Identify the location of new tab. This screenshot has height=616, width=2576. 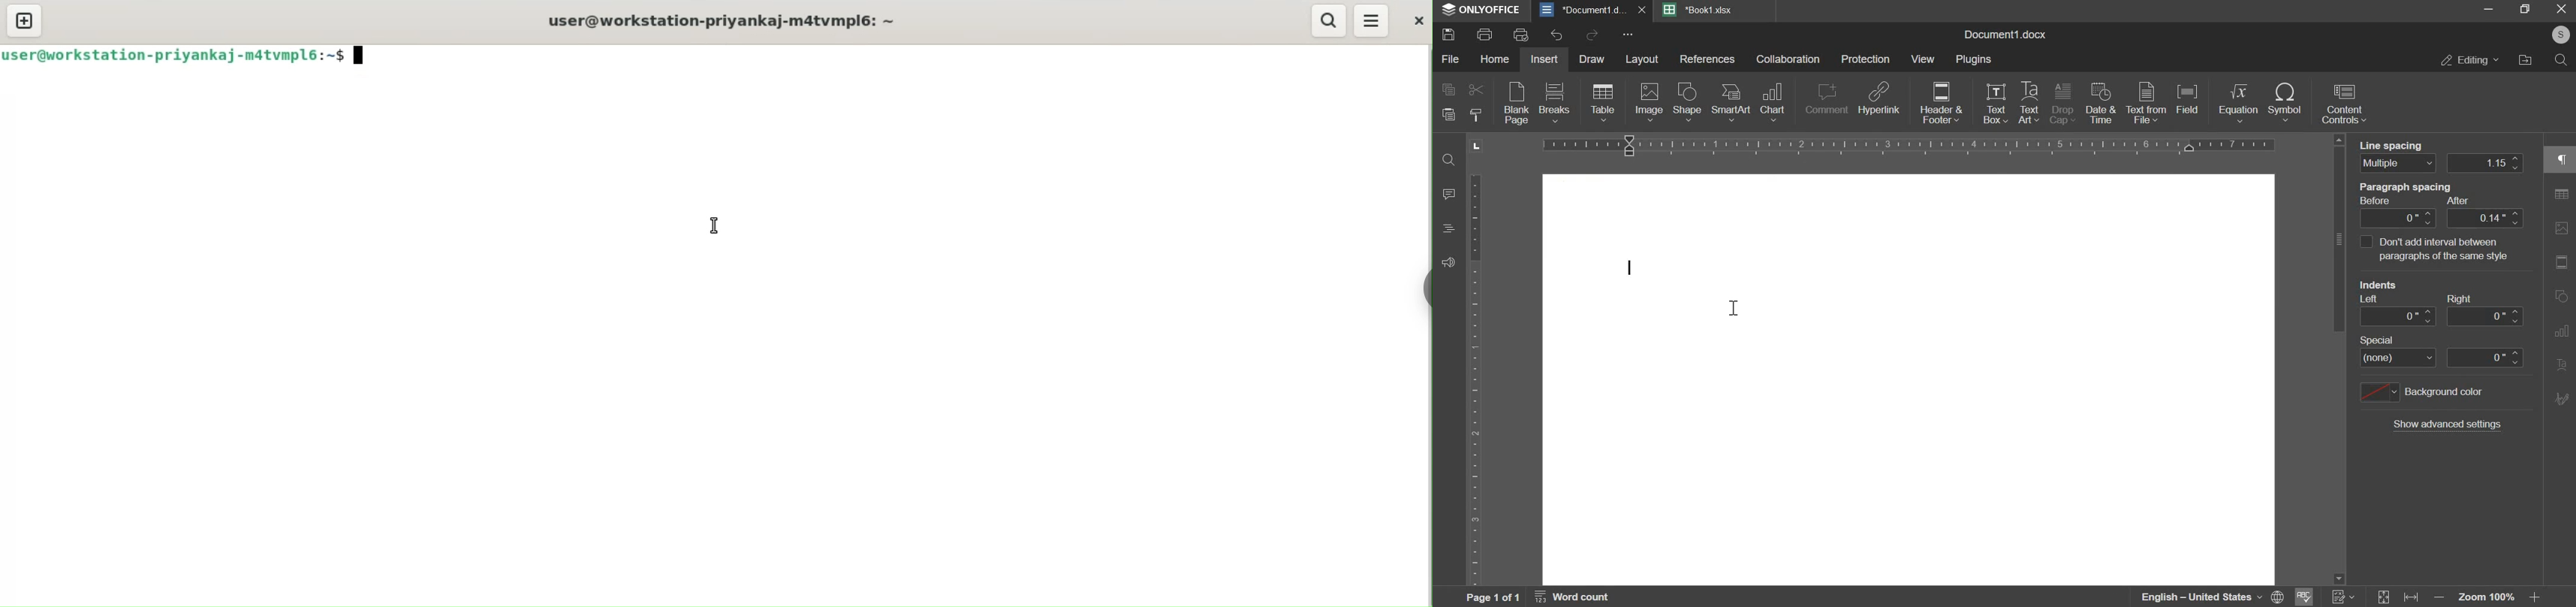
(26, 20).